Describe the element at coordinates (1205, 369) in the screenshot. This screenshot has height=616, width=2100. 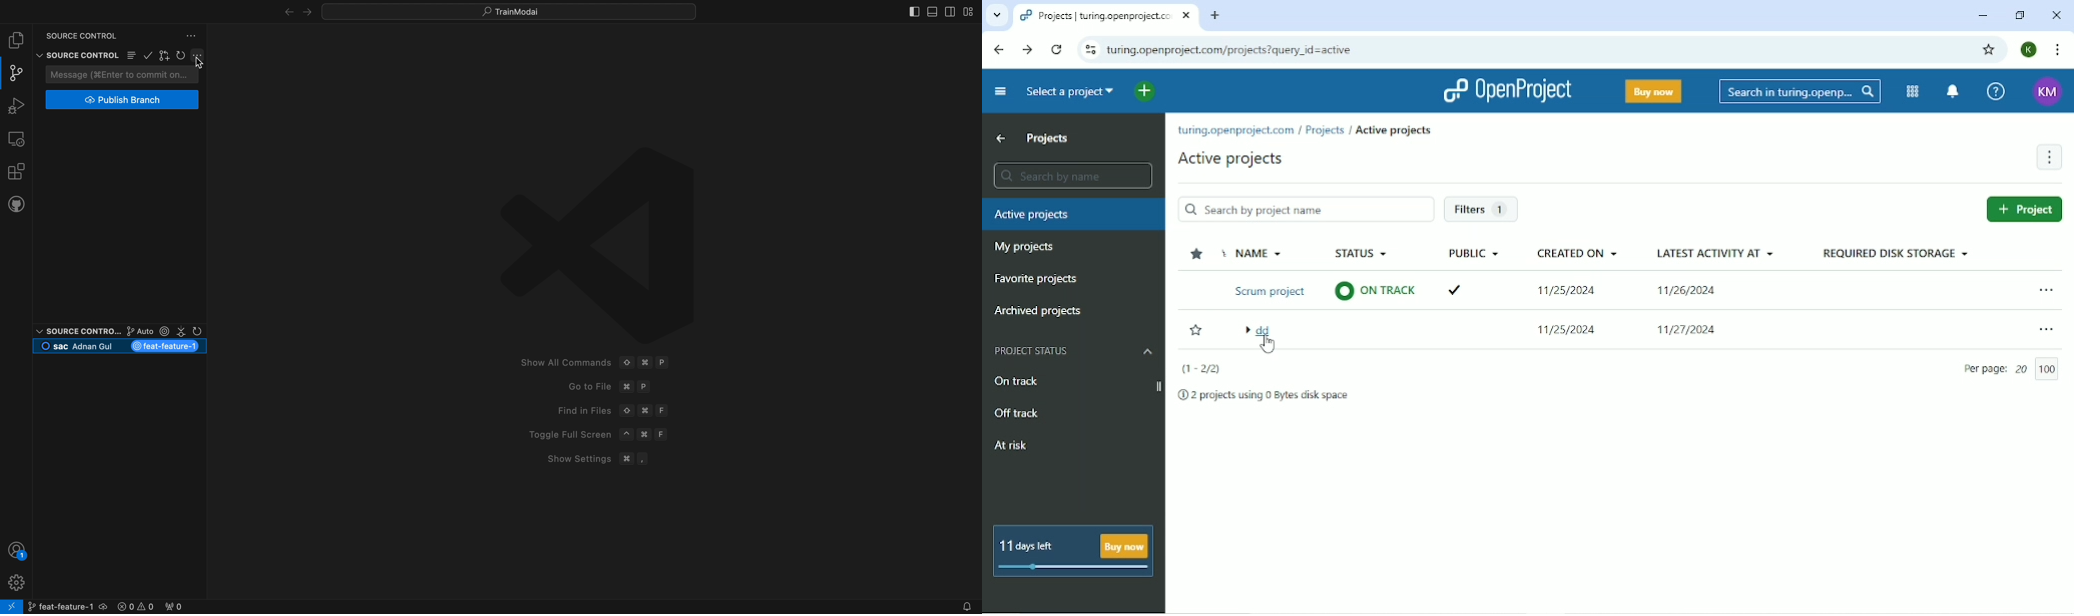
I see `(1-2/2)` at that location.